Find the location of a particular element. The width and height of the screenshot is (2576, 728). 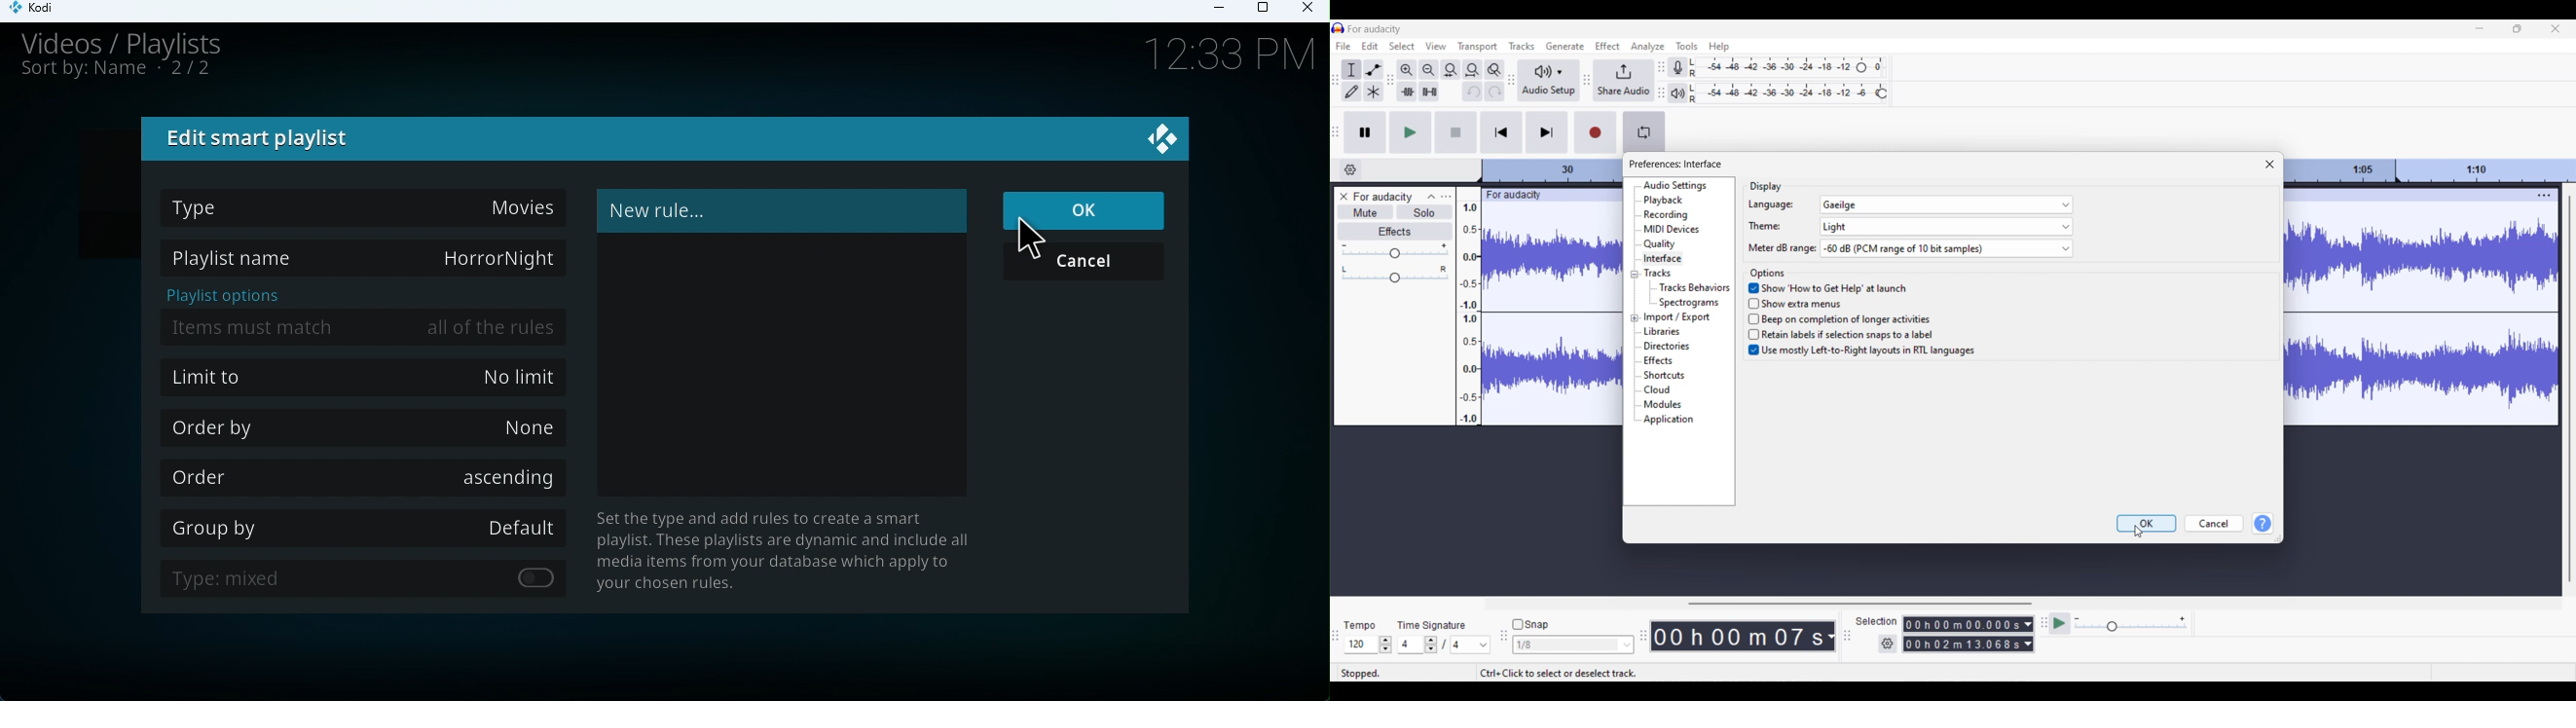

Generate menu is located at coordinates (1565, 46).